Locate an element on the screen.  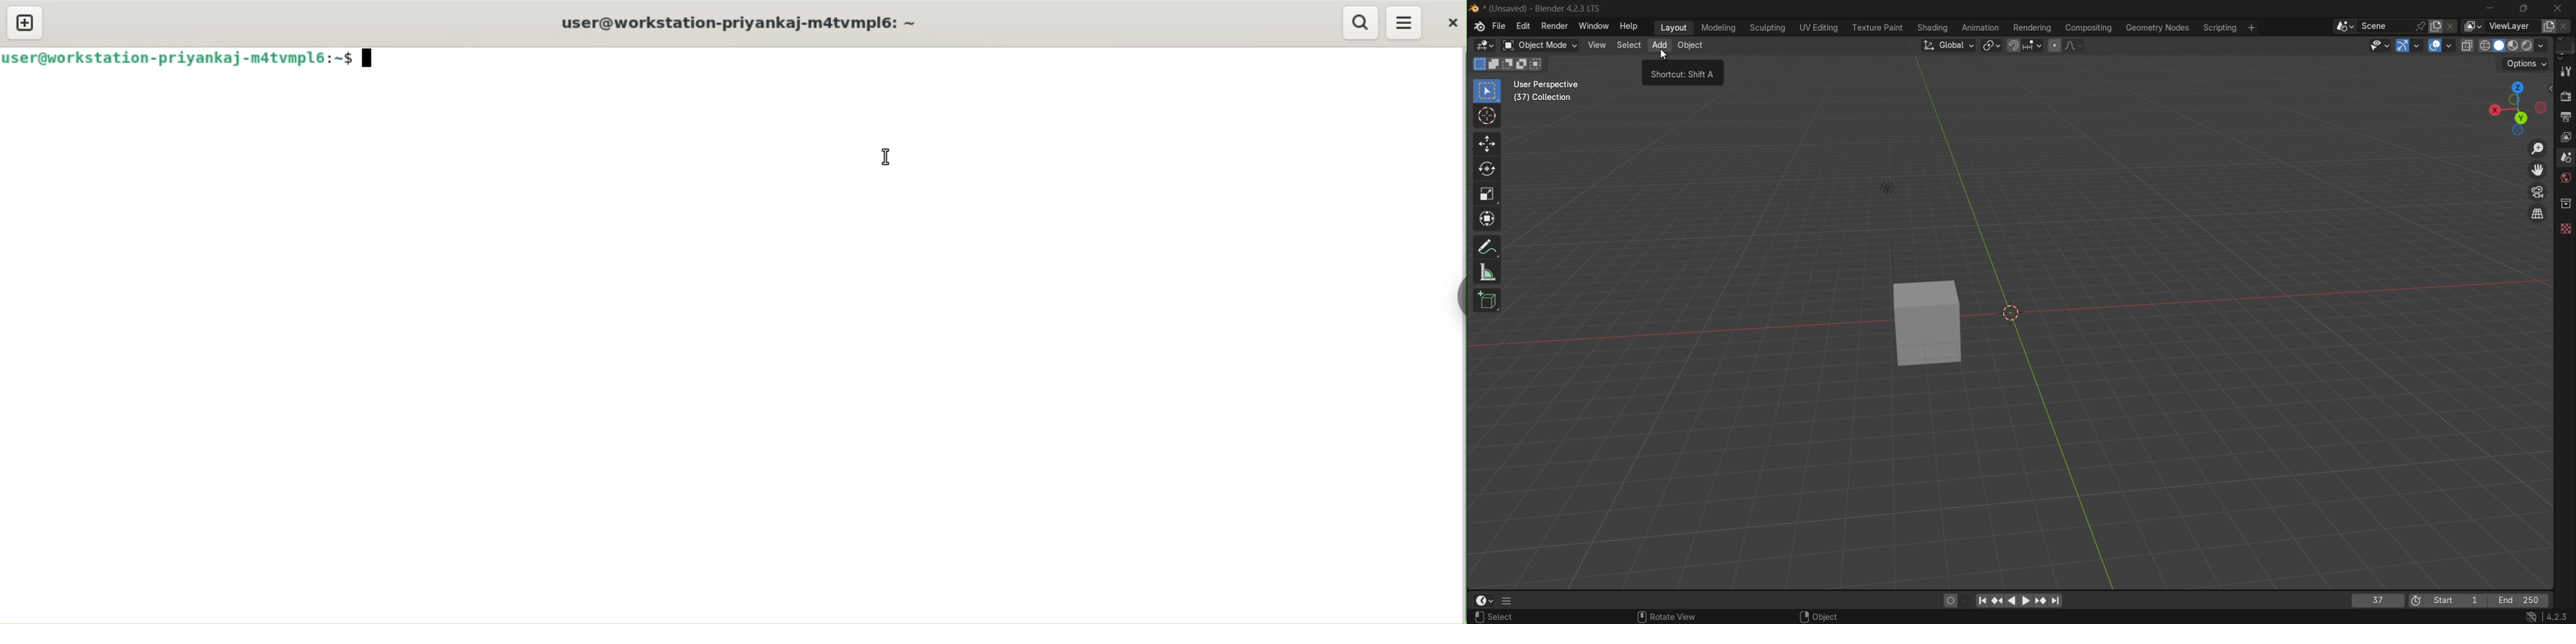
tools is located at coordinates (2565, 70).